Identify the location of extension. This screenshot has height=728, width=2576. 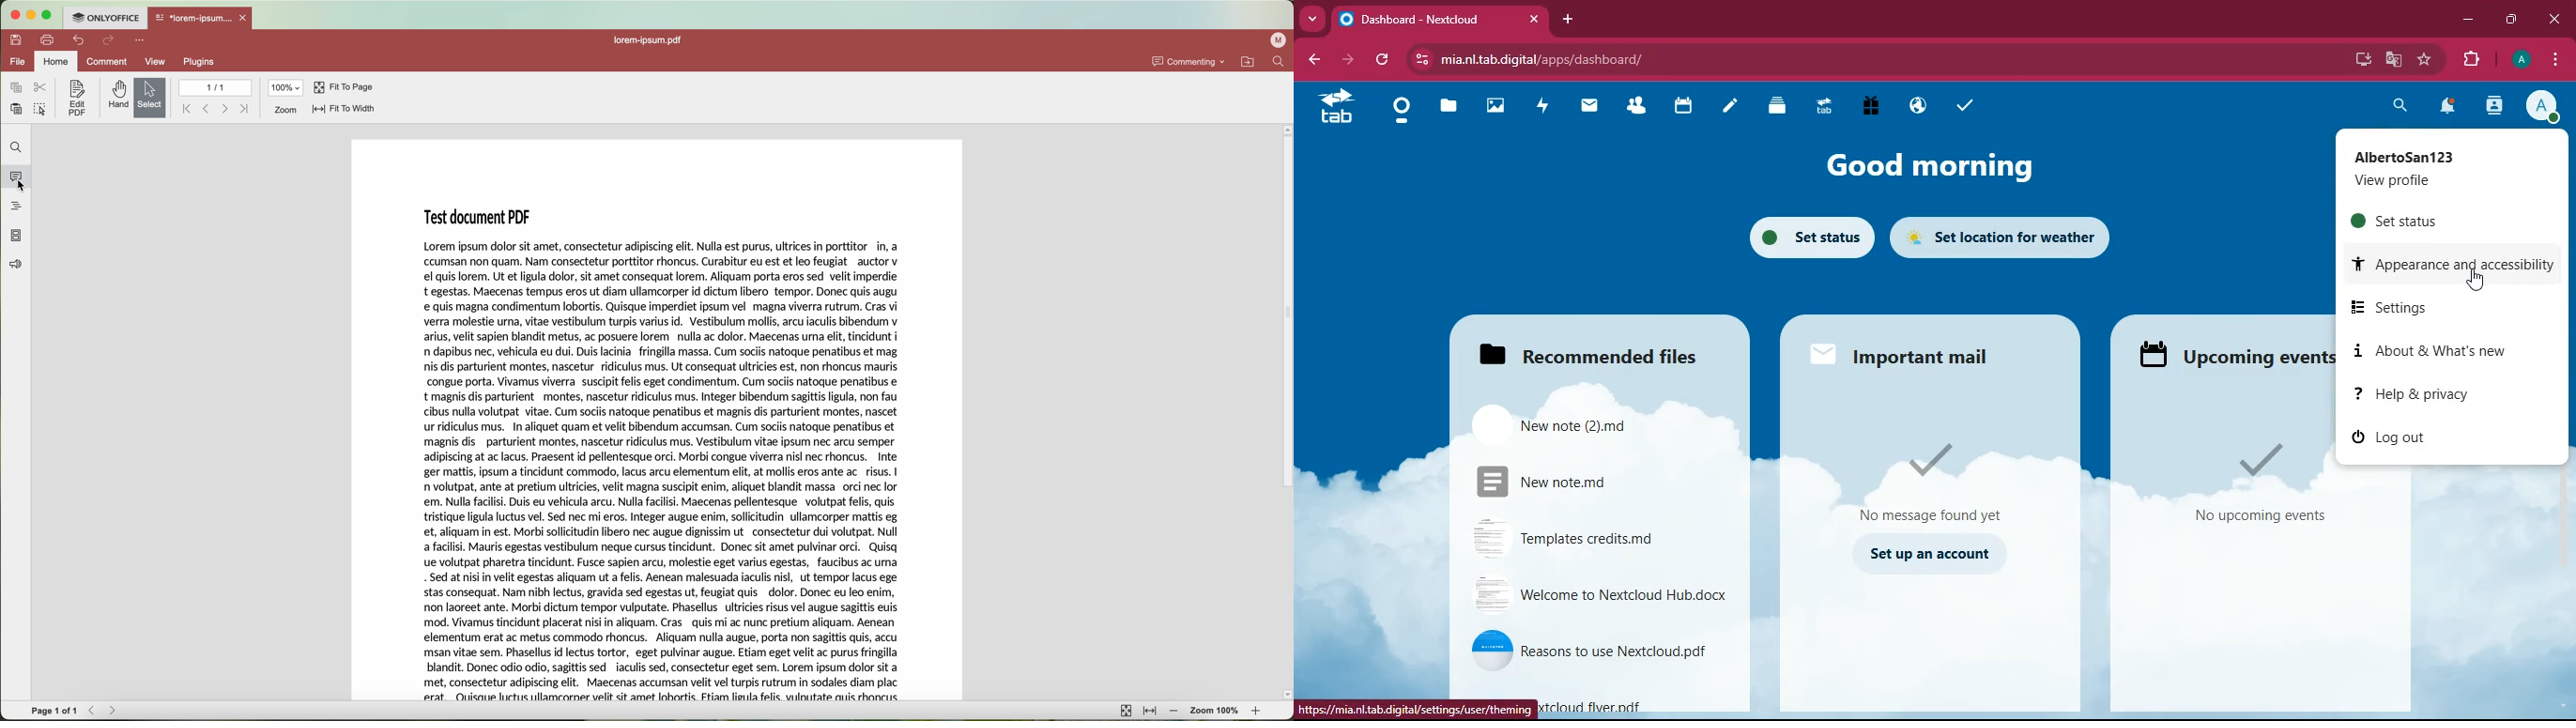
(2474, 60).